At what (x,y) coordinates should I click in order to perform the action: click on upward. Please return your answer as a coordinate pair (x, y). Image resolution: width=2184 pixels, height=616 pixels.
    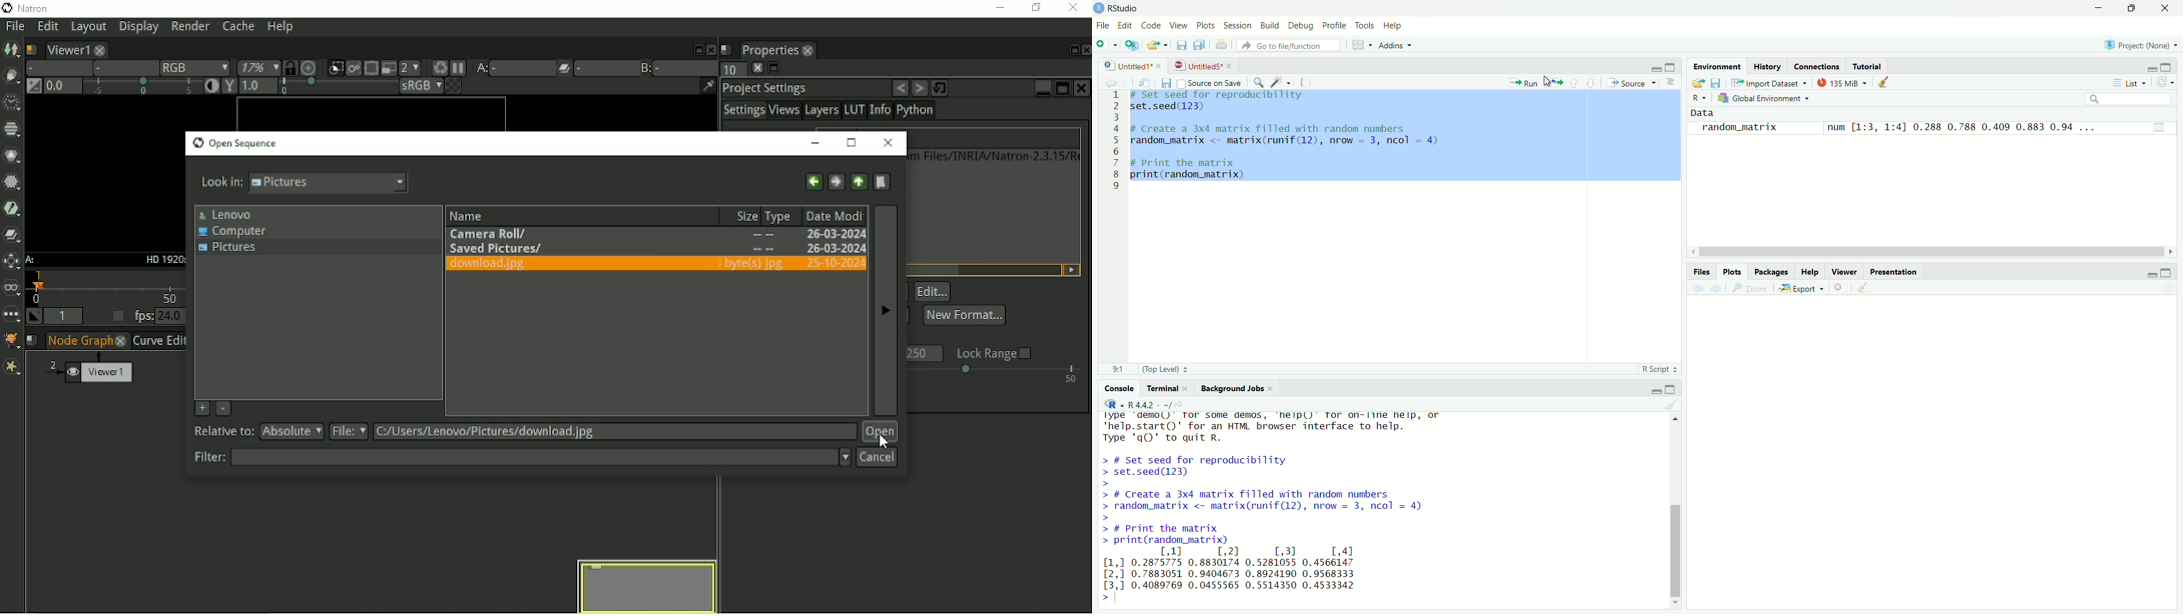
    Looking at the image, I should click on (1575, 82).